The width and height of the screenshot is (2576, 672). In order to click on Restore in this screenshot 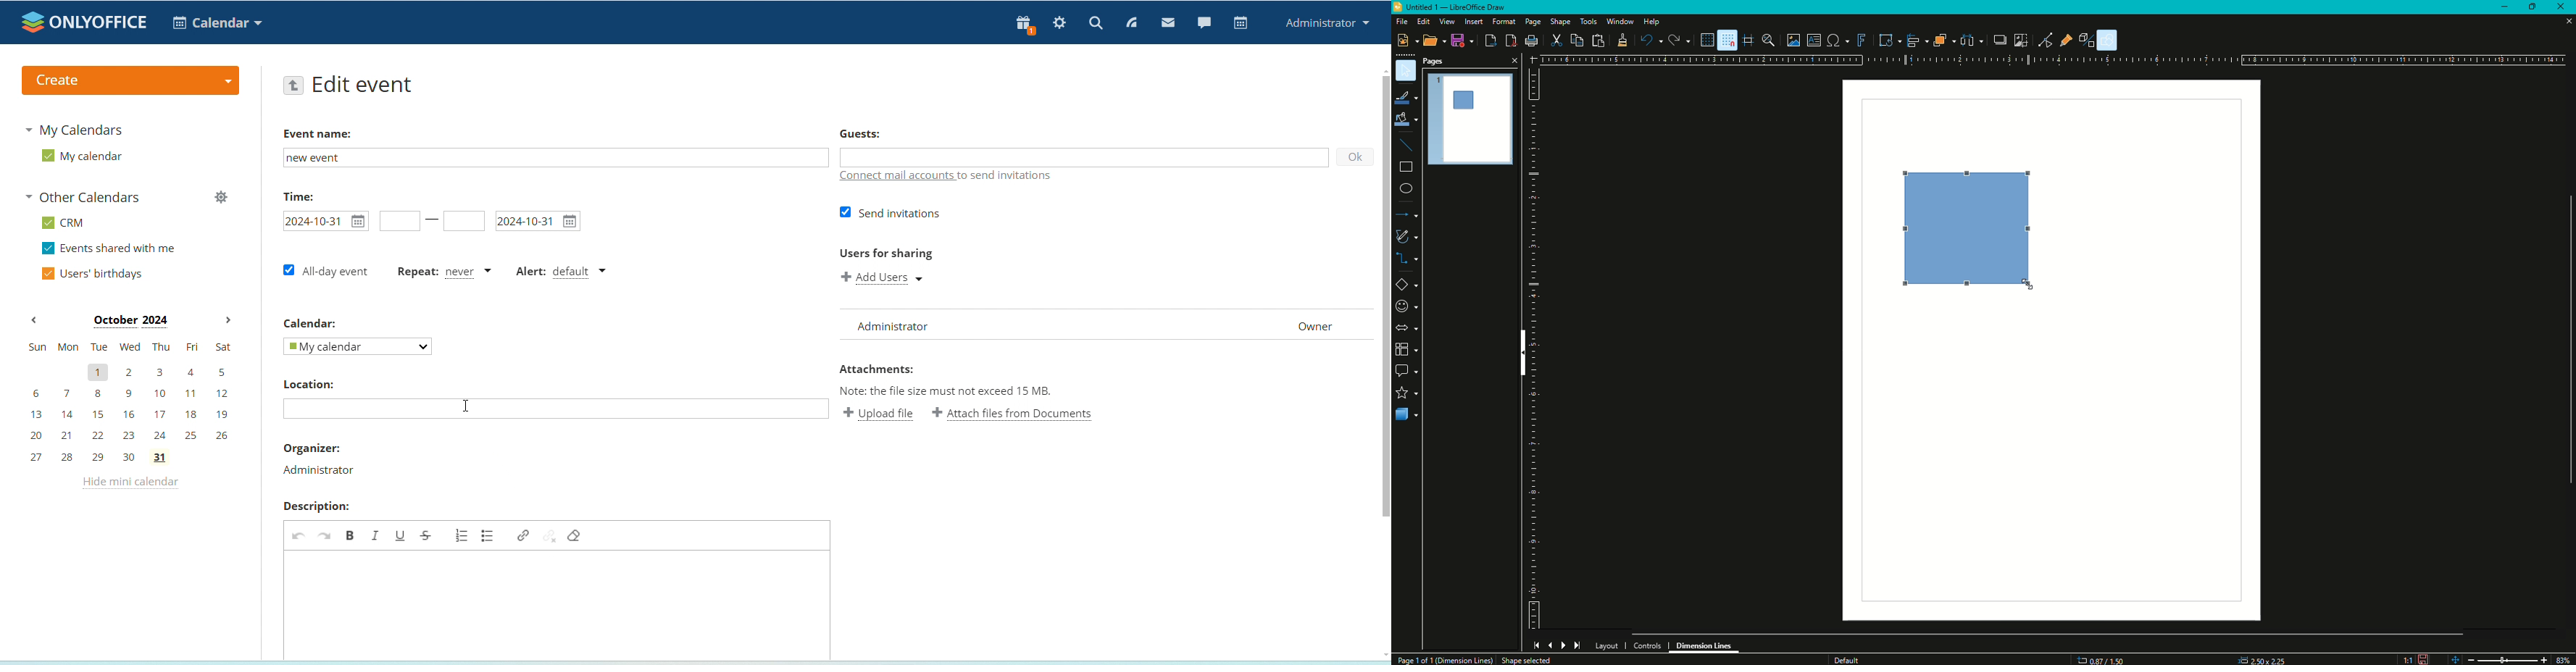, I will do `click(2535, 6)`.